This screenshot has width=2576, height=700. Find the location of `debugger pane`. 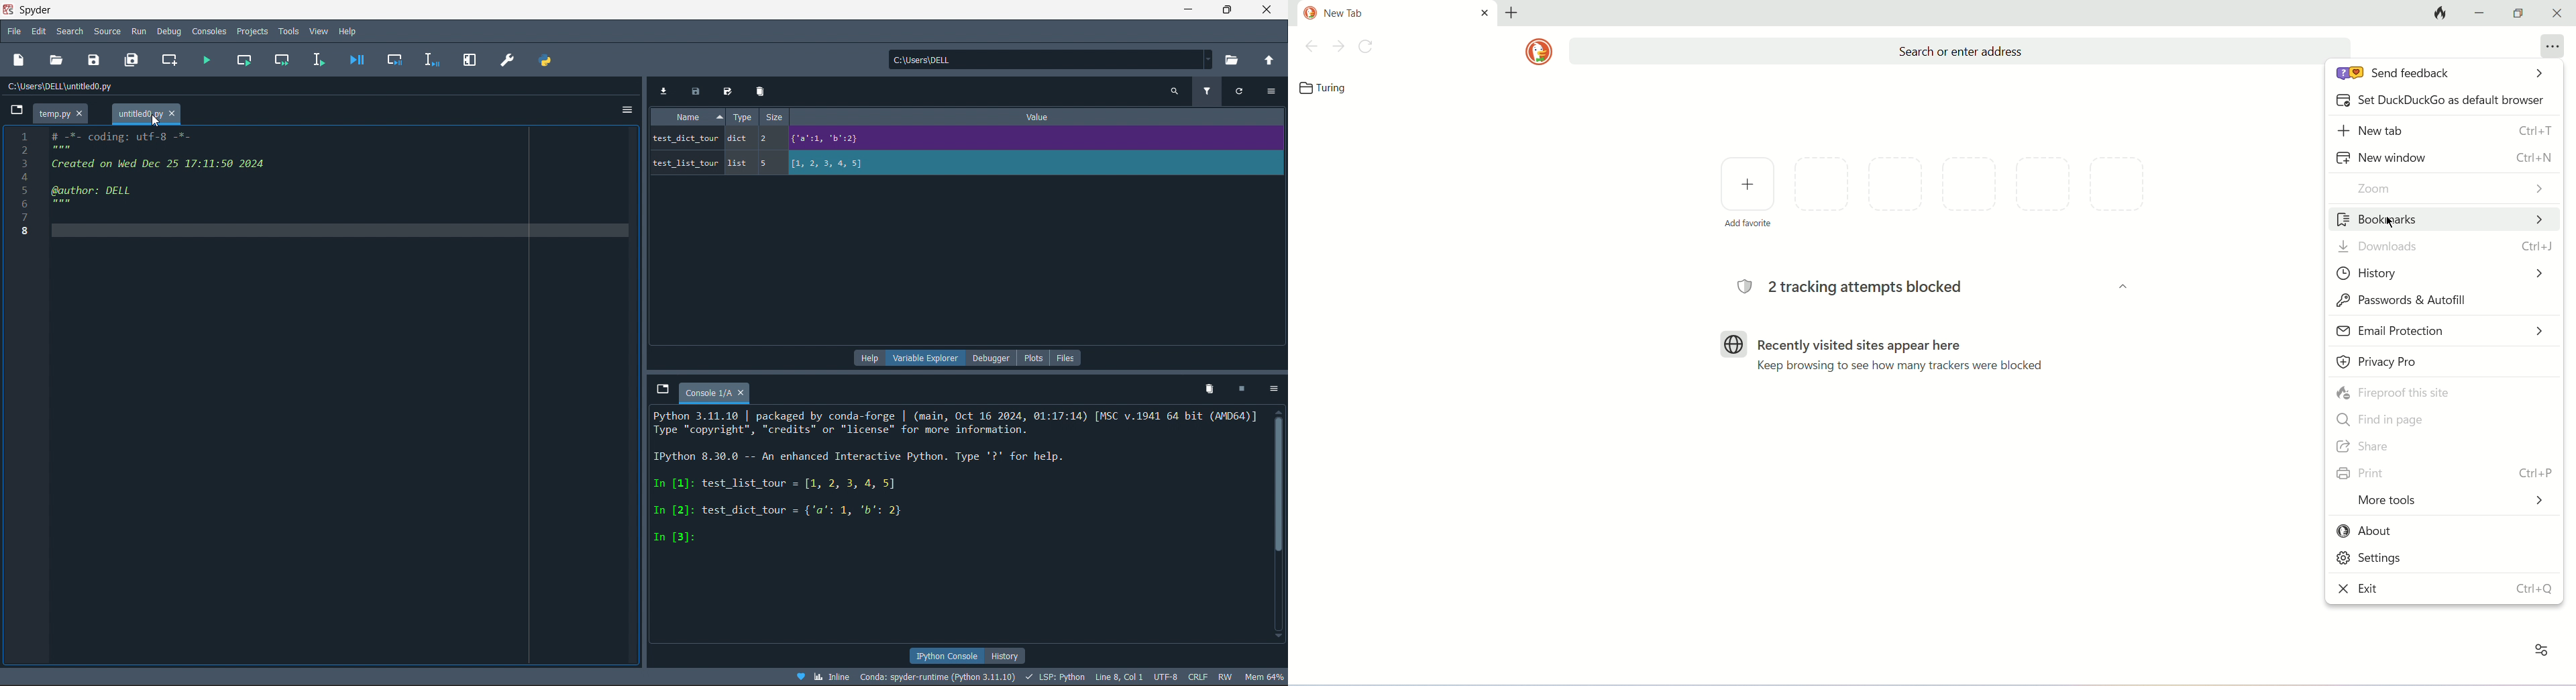

debugger pane is located at coordinates (996, 359).